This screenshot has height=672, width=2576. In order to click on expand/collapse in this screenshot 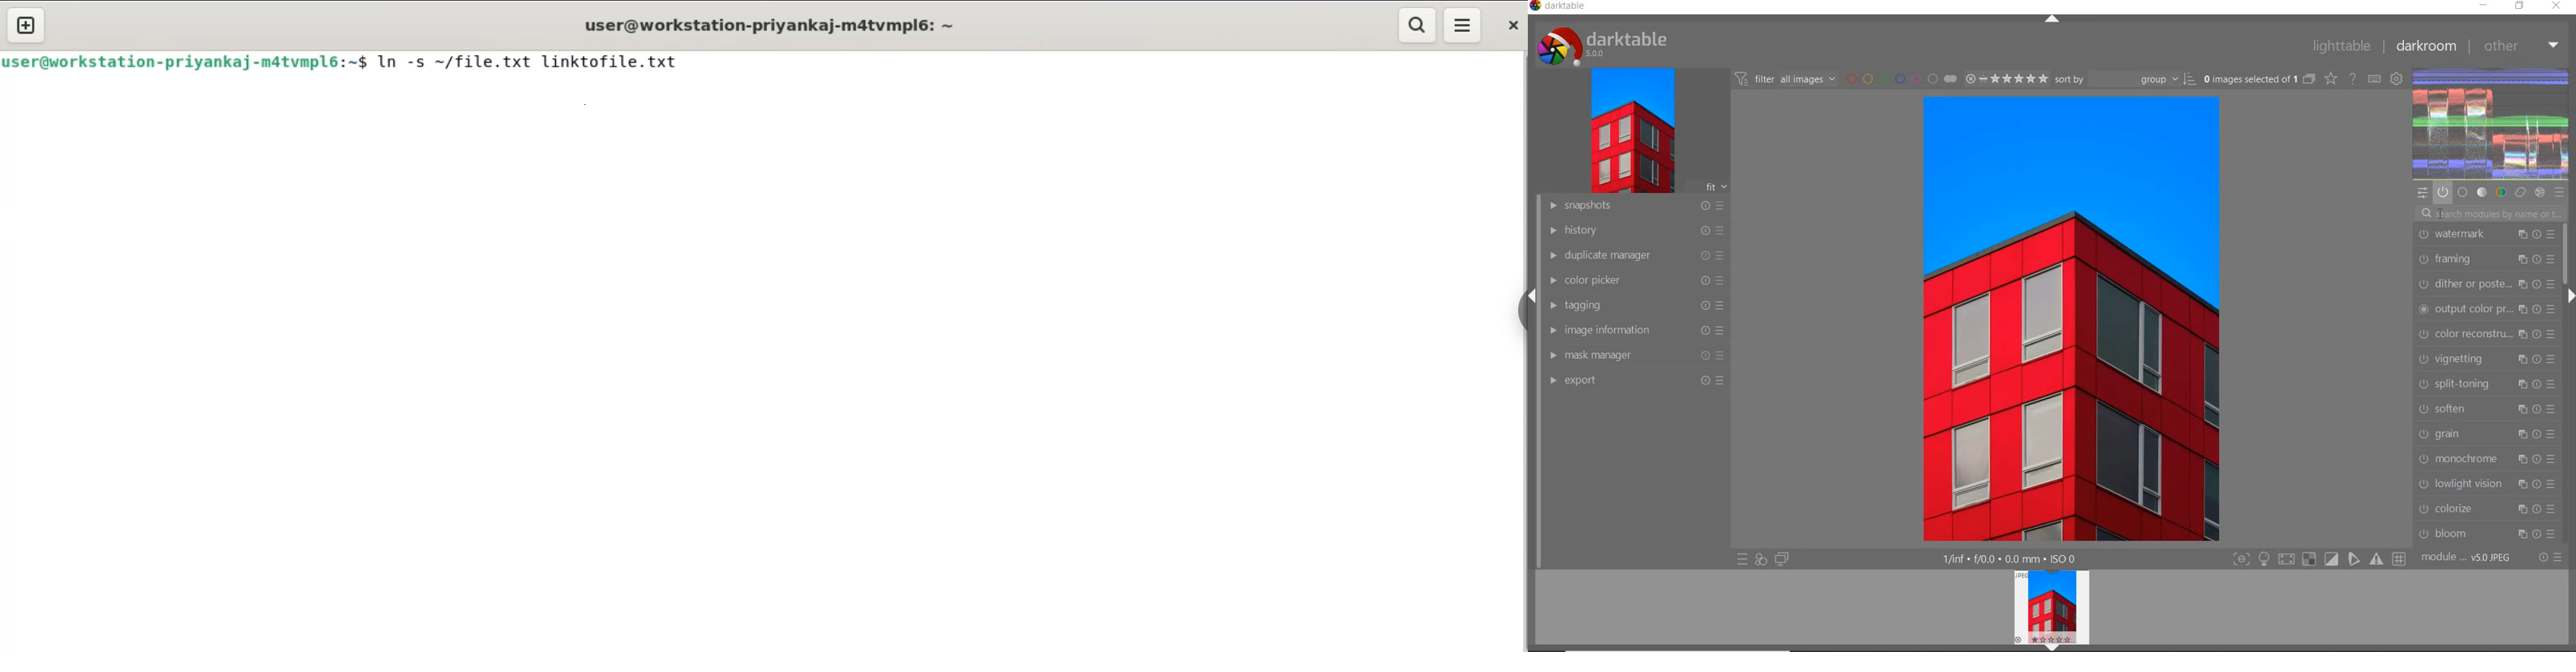, I will do `click(1534, 295)`.